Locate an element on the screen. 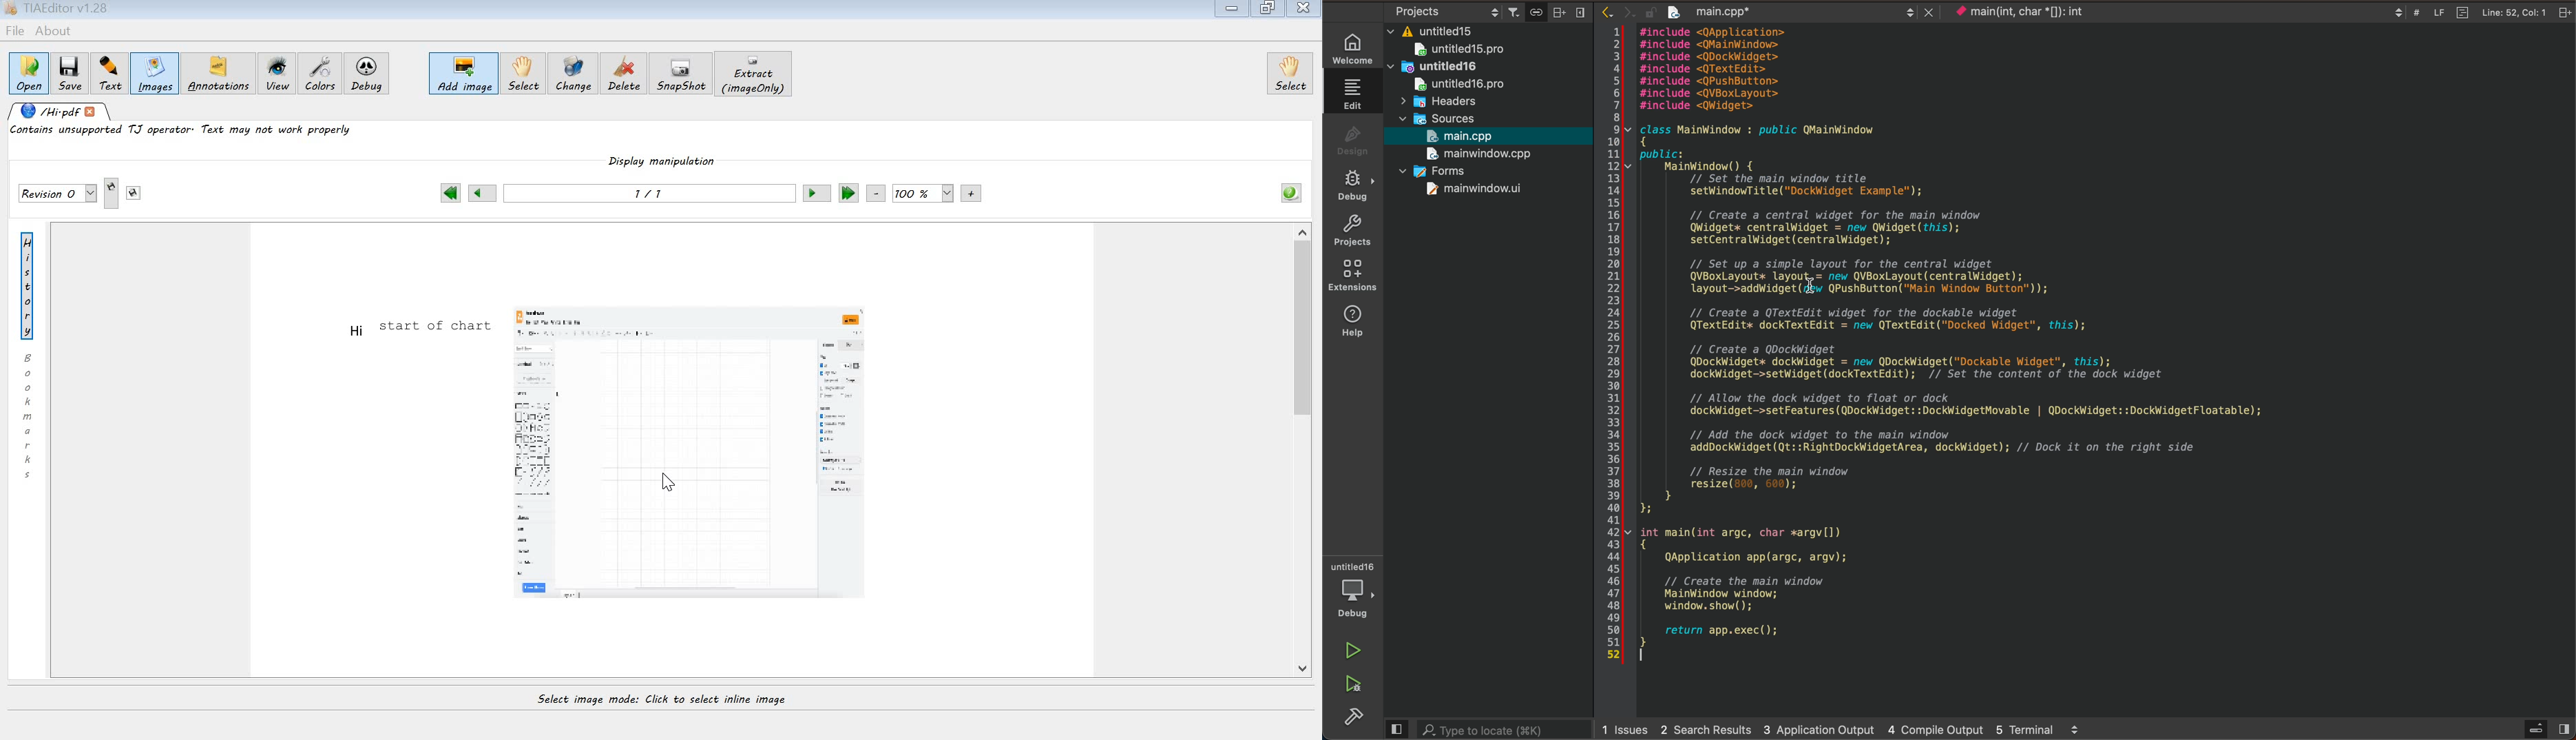 This screenshot has height=756, width=2576. build is located at coordinates (1359, 717).